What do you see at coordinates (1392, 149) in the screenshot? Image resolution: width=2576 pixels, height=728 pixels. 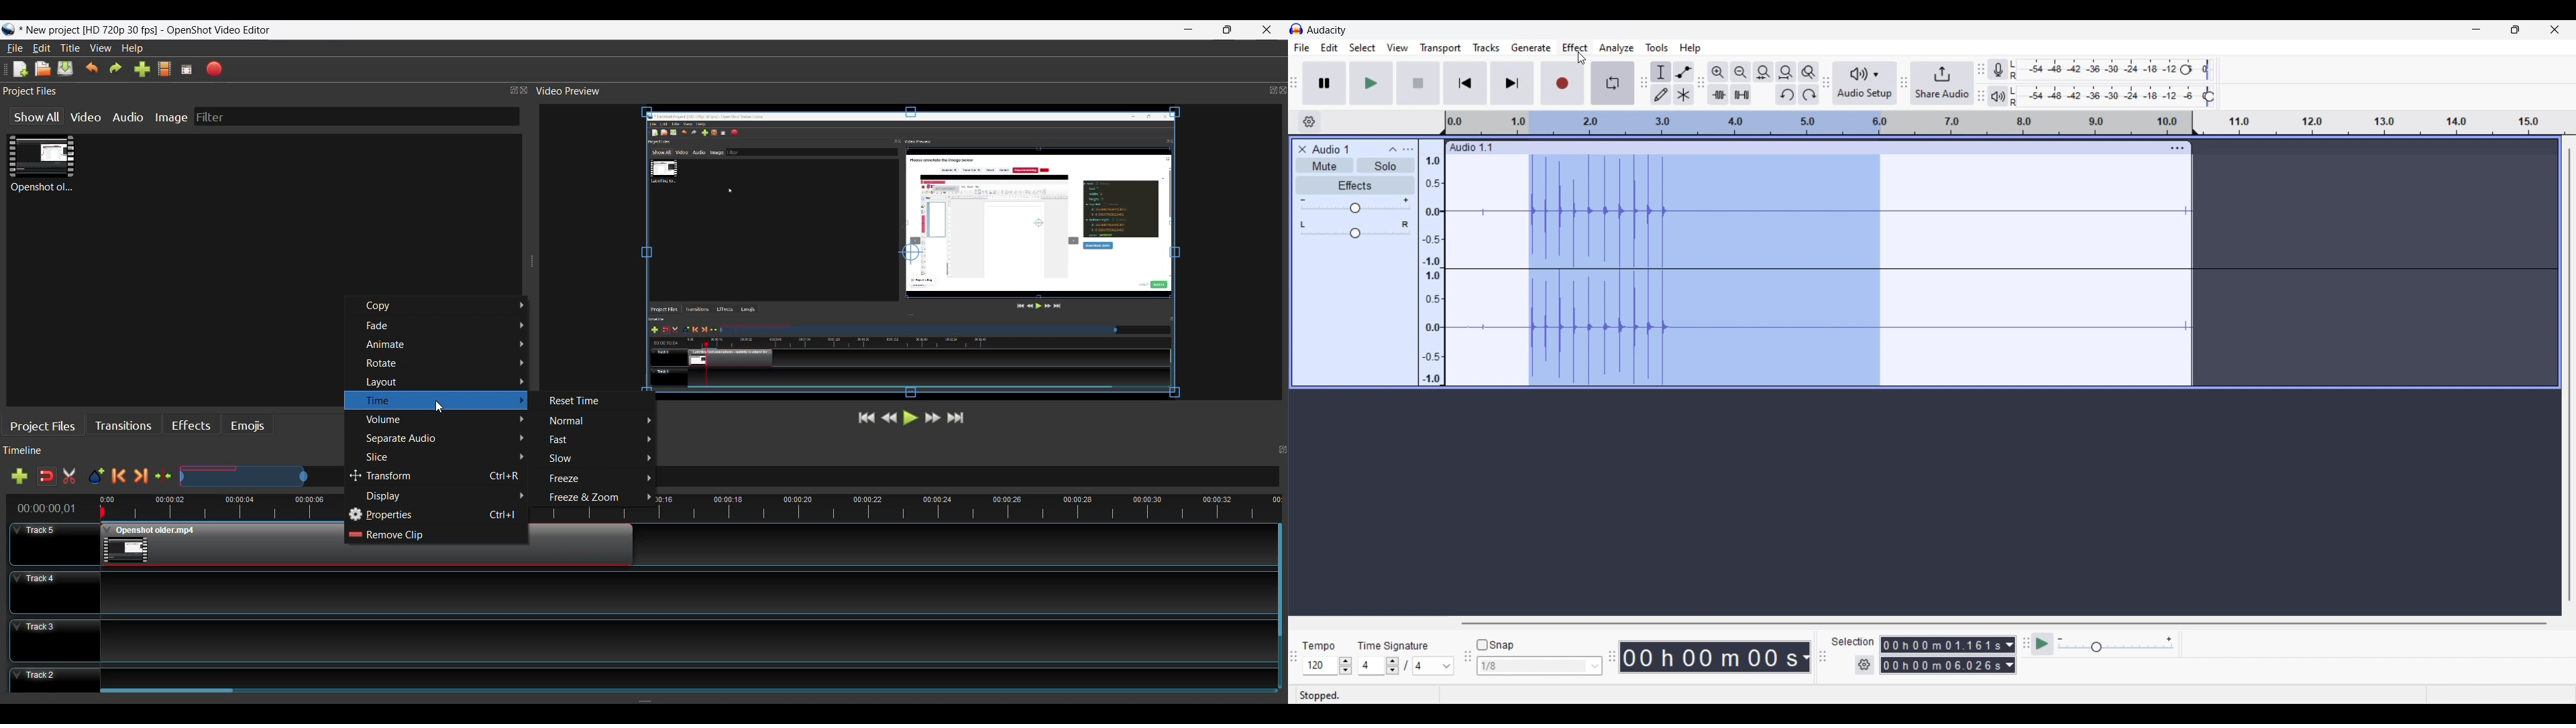 I see `Collapse` at bounding box center [1392, 149].